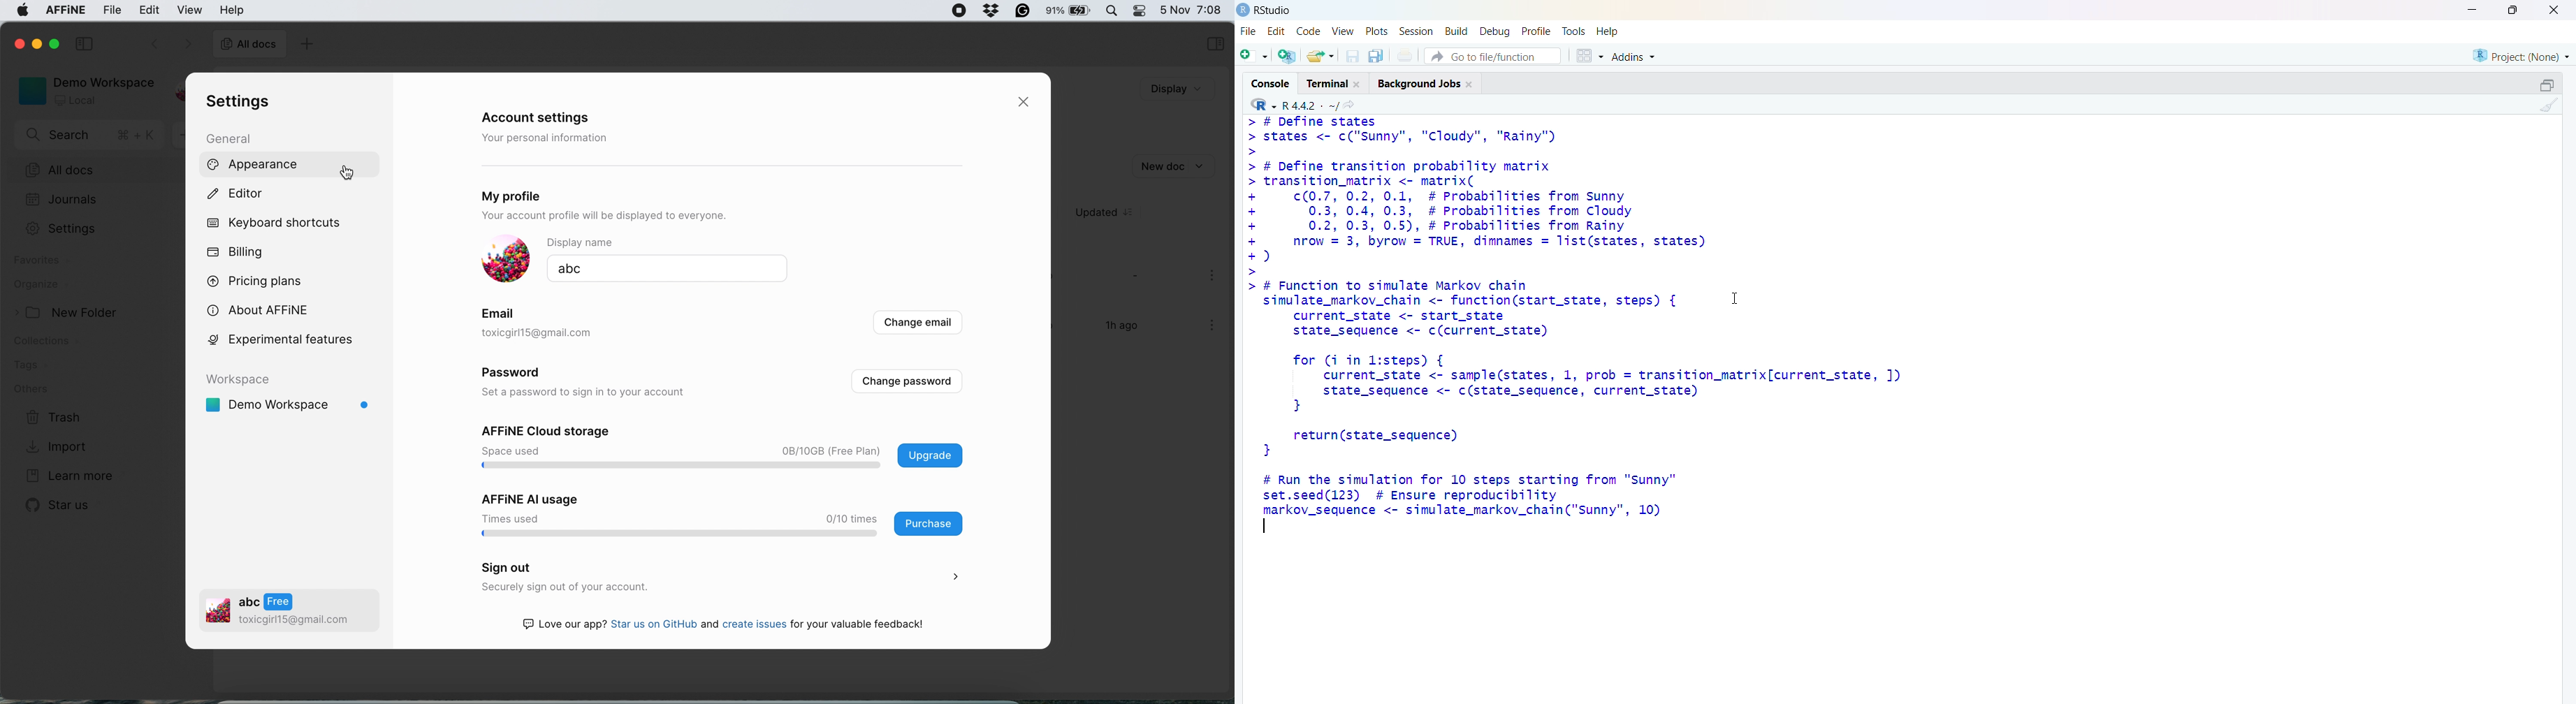 The image size is (2576, 728). I want to click on plots, so click(1378, 30).